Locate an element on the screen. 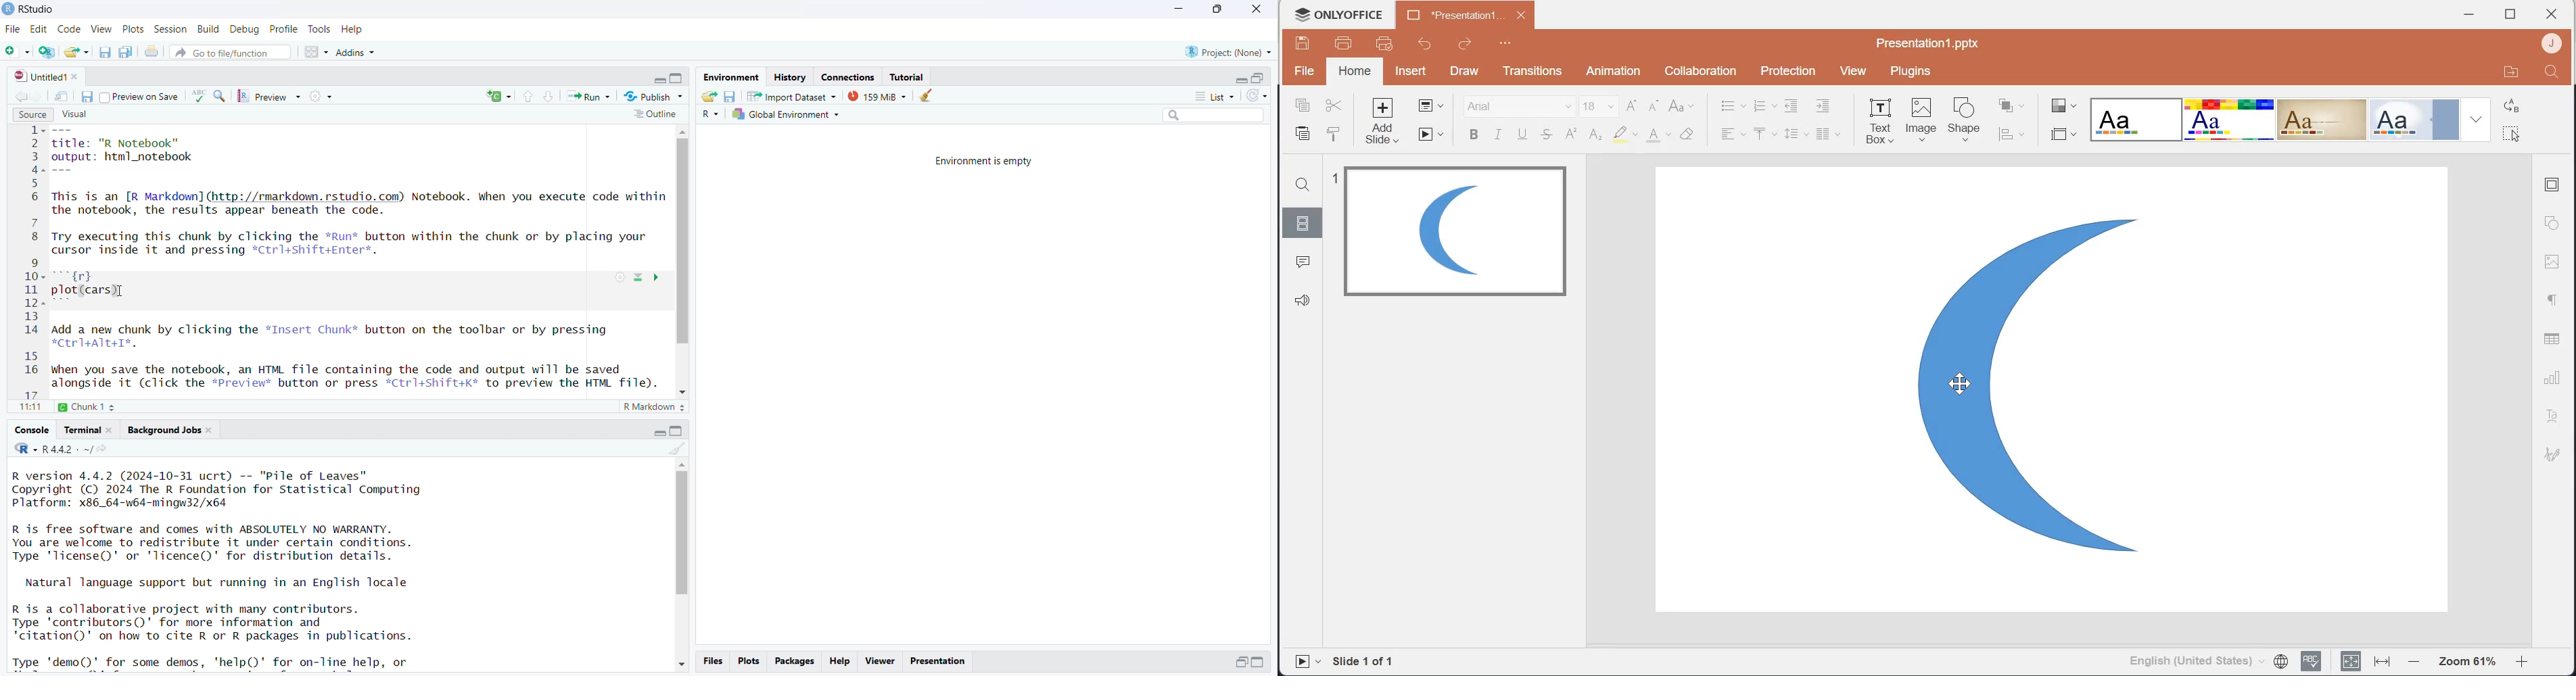  create a project is located at coordinates (49, 52).